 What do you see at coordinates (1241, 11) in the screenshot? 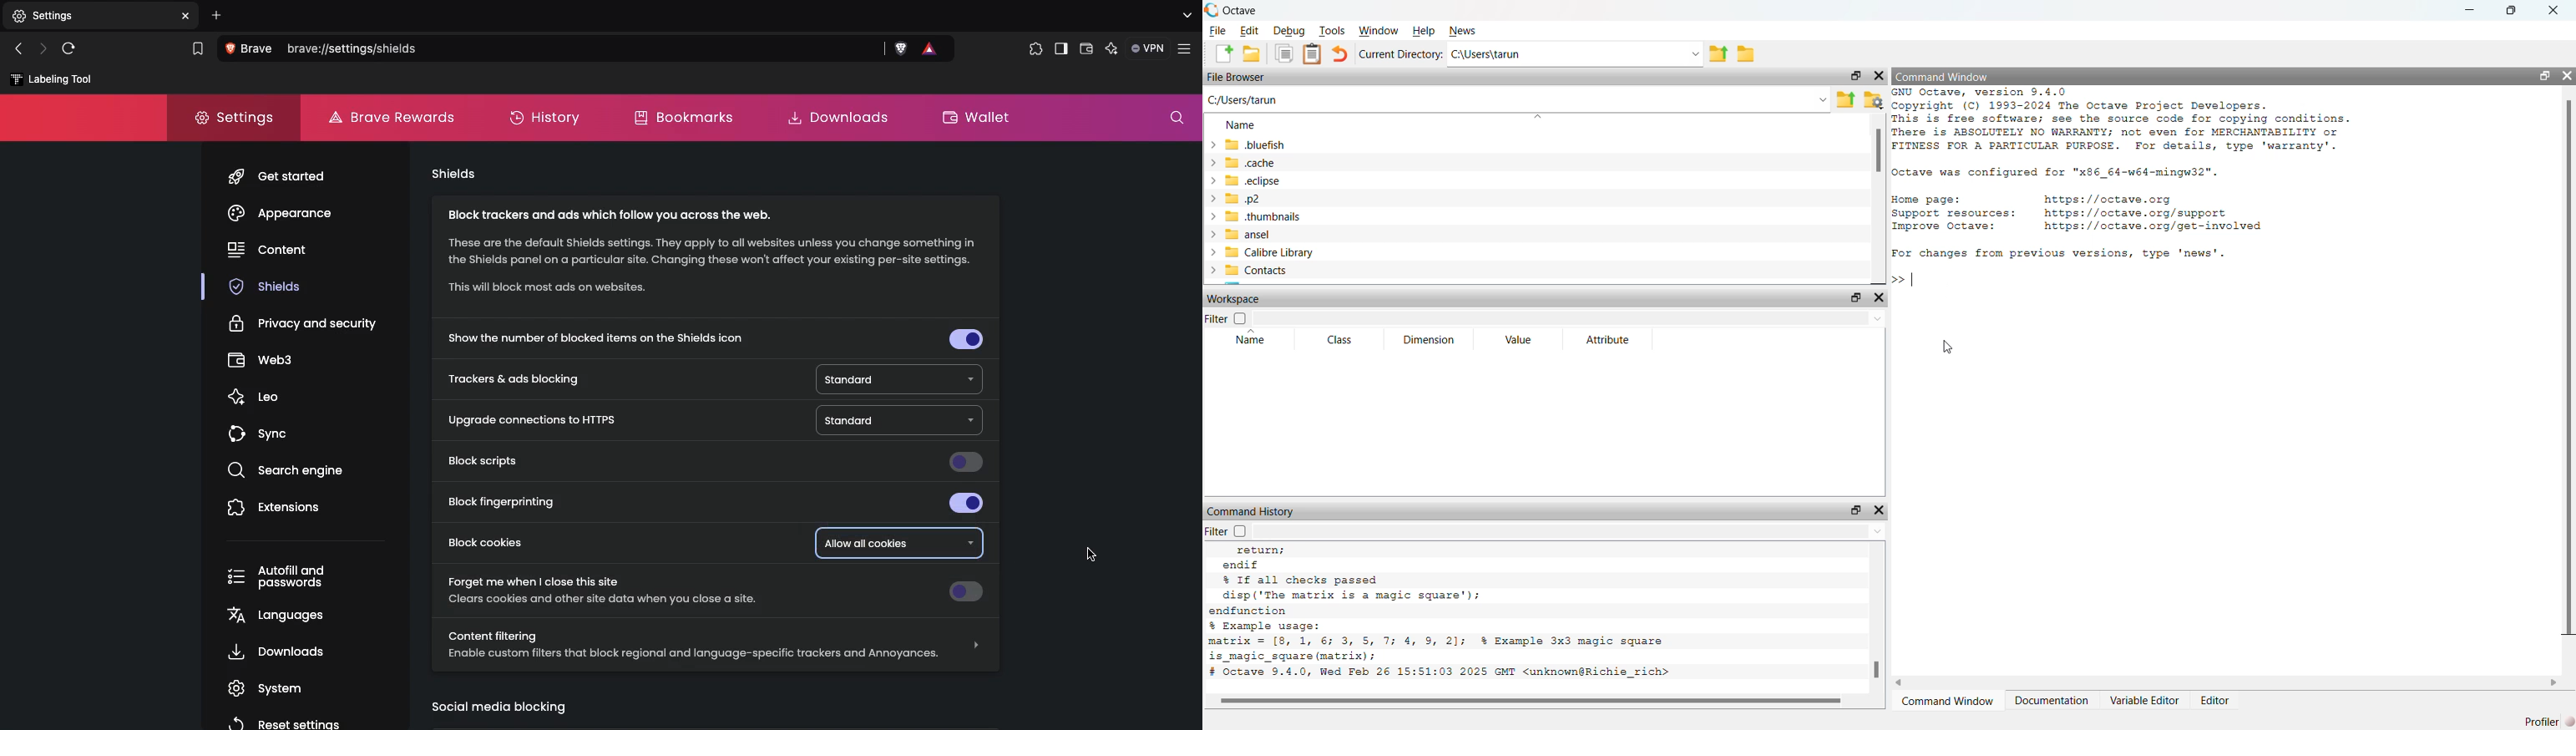
I see `Octave` at bounding box center [1241, 11].